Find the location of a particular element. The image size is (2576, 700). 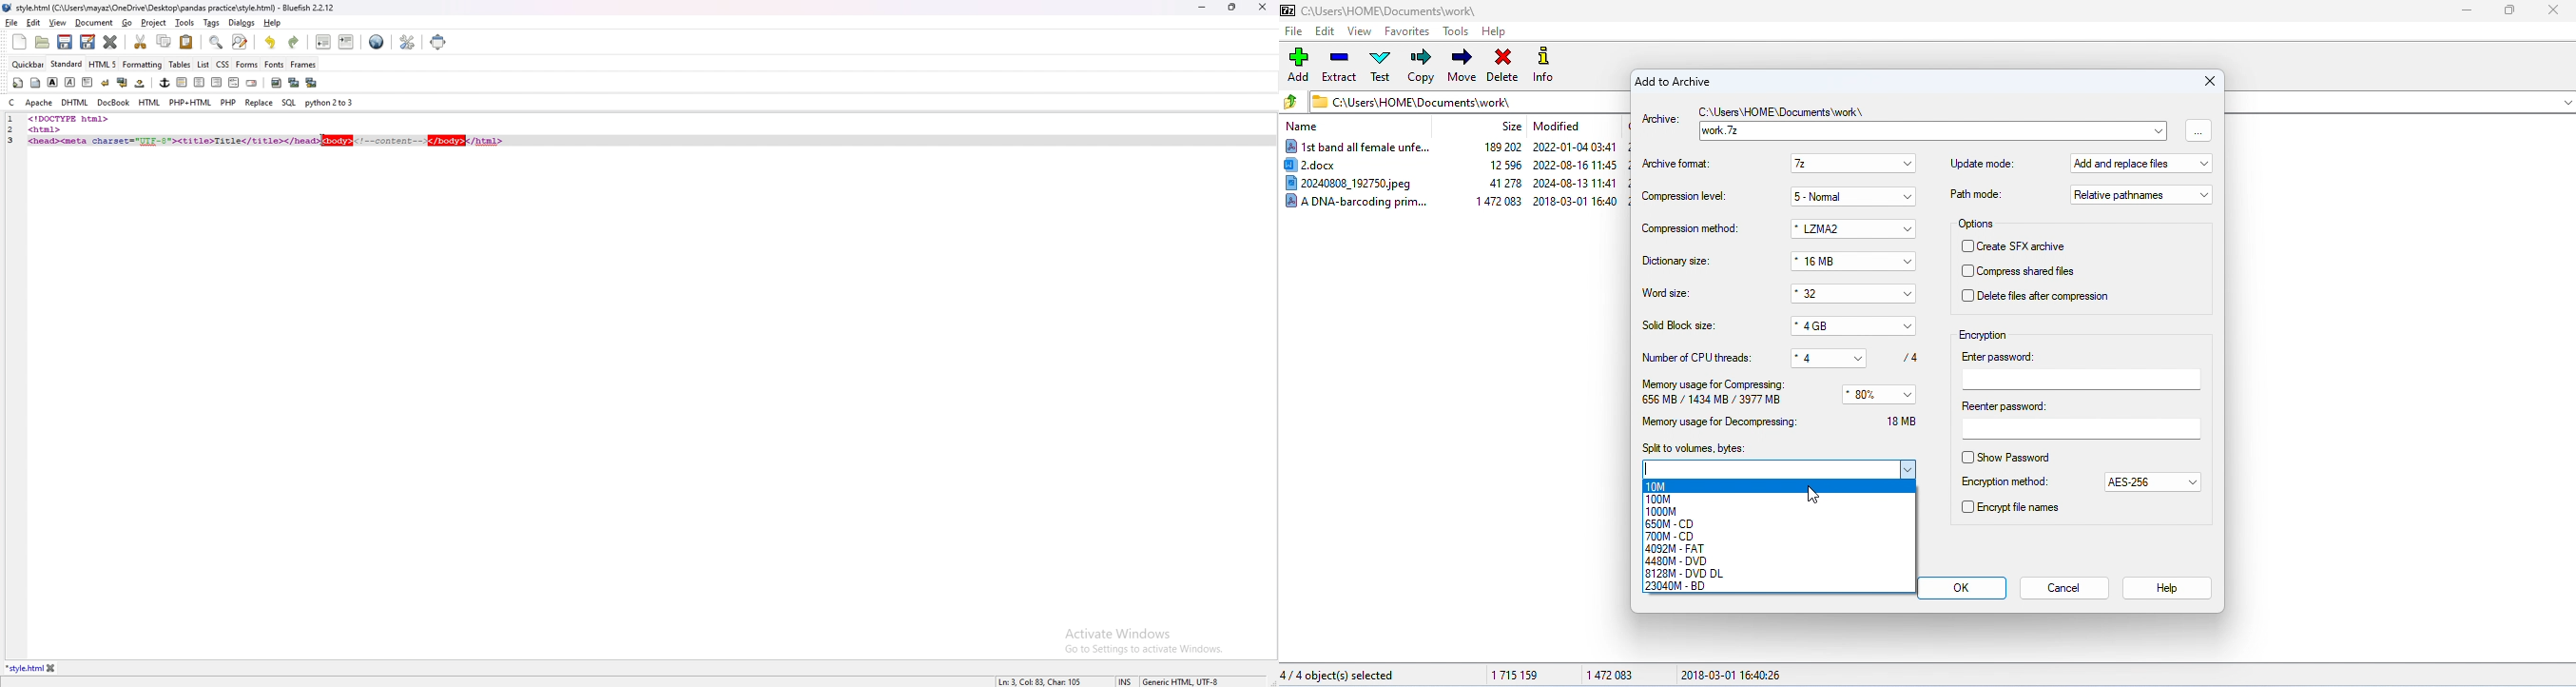

dhtml is located at coordinates (75, 103).